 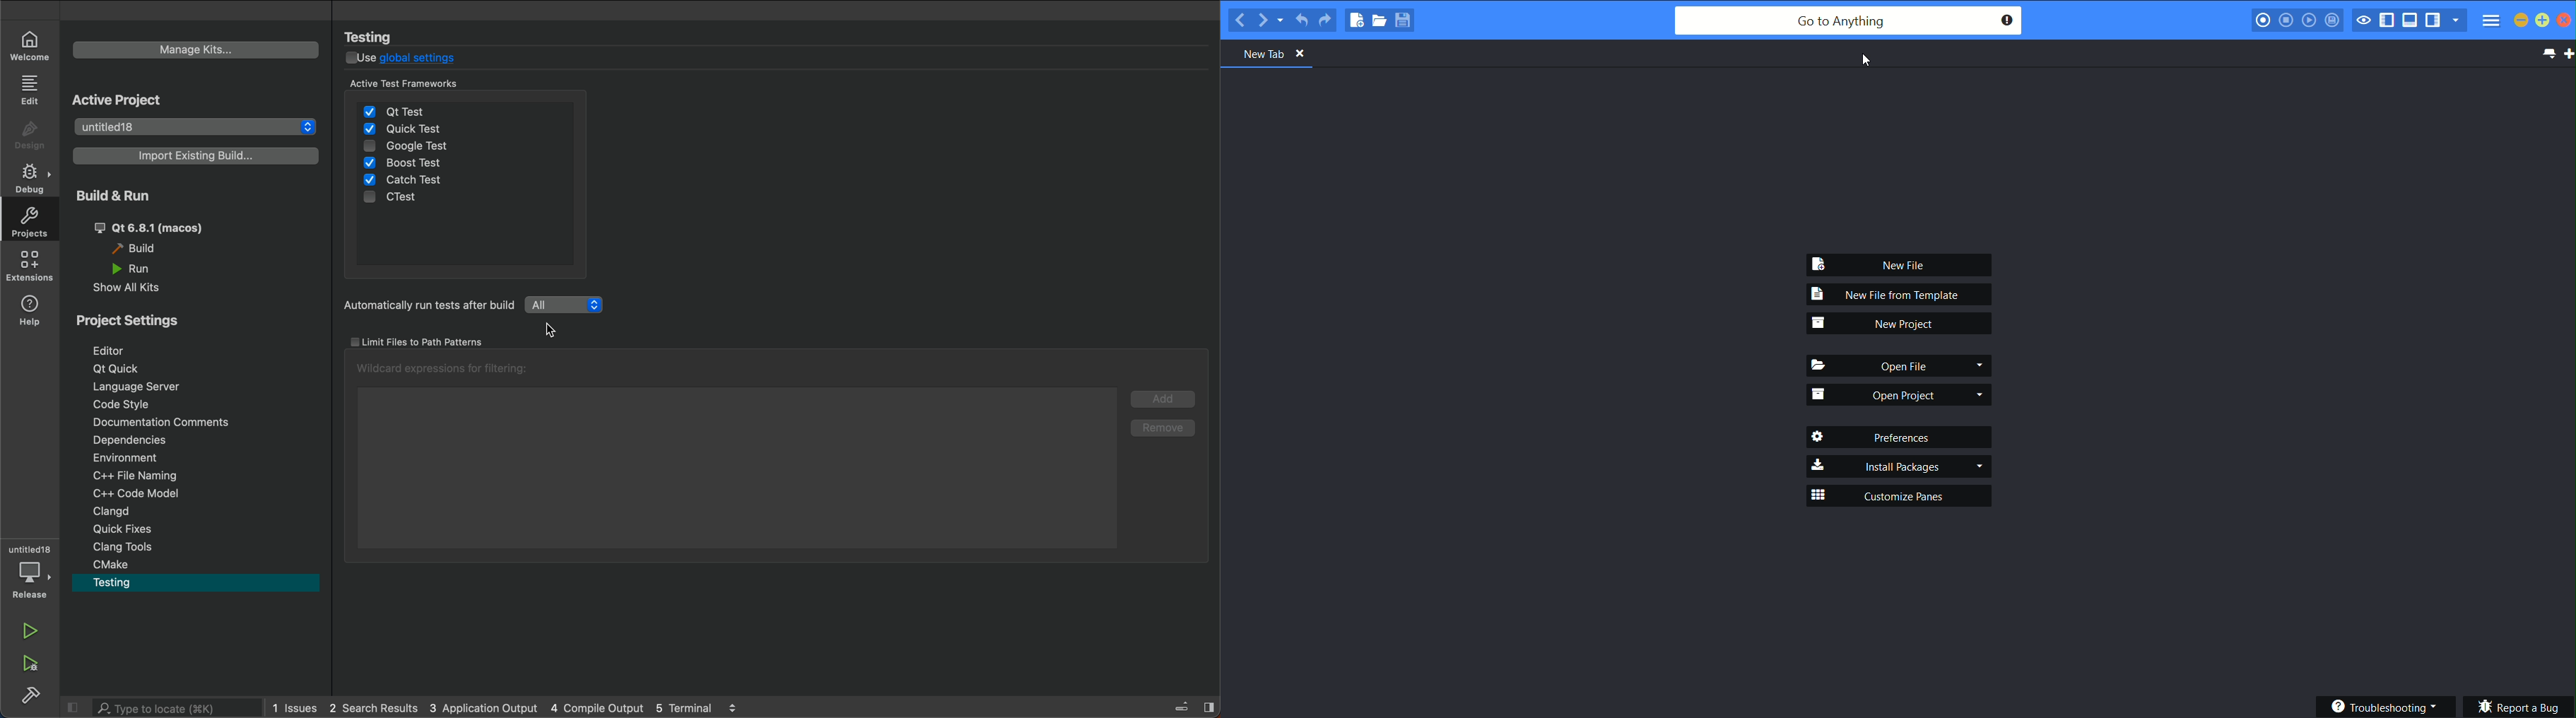 What do you see at coordinates (2492, 20) in the screenshot?
I see `menu` at bounding box center [2492, 20].